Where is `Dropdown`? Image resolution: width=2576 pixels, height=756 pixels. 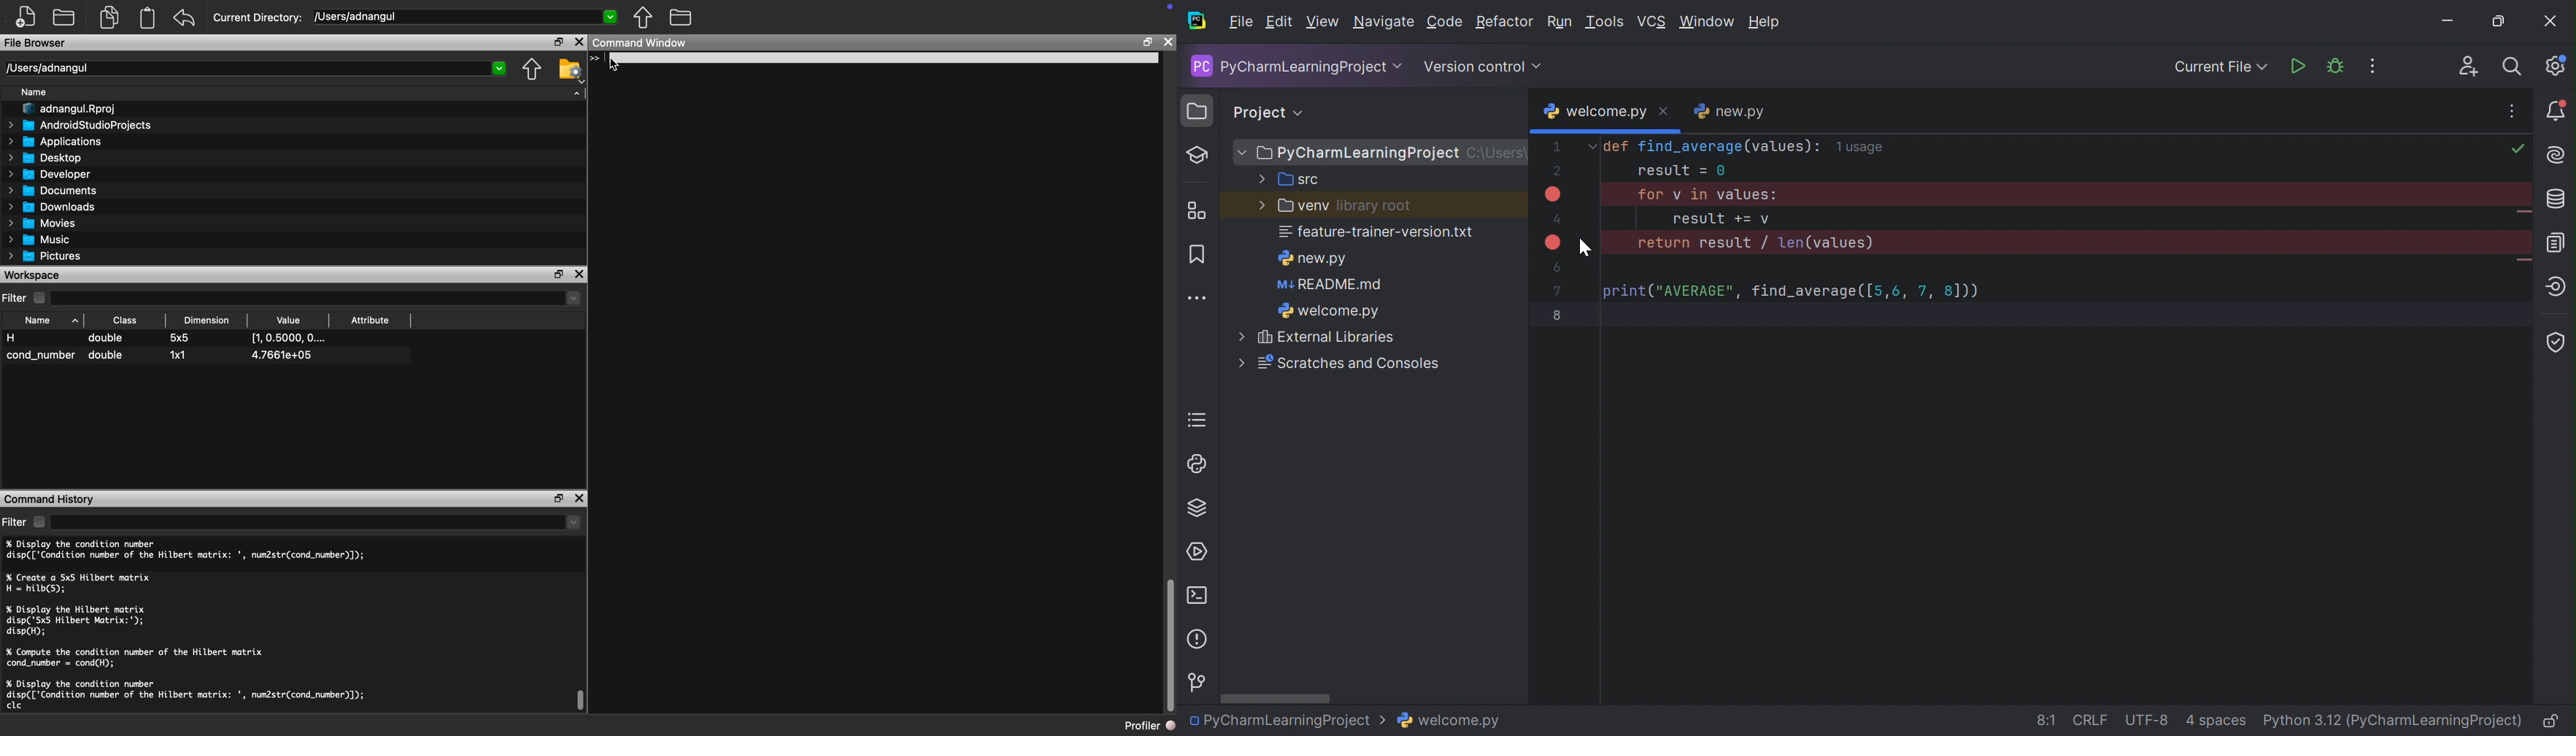 Dropdown is located at coordinates (315, 299).